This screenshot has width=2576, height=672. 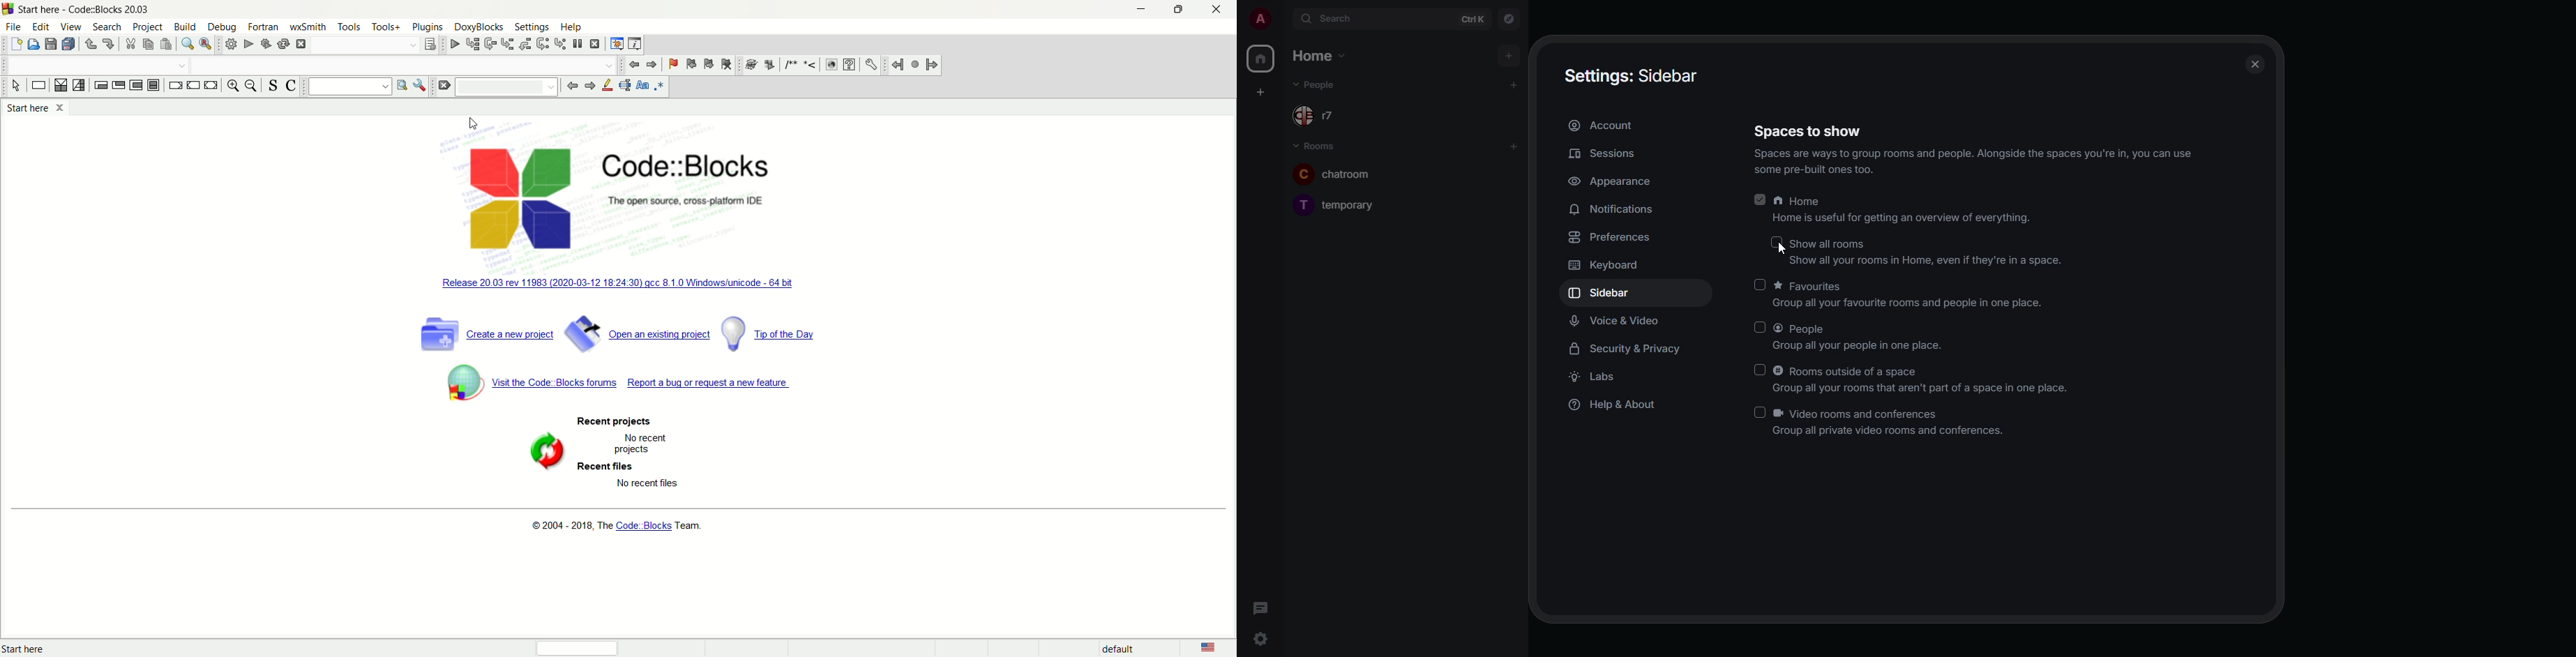 What do you see at coordinates (616, 44) in the screenshot?
I see `debugging` at bounding box center [616, 44].